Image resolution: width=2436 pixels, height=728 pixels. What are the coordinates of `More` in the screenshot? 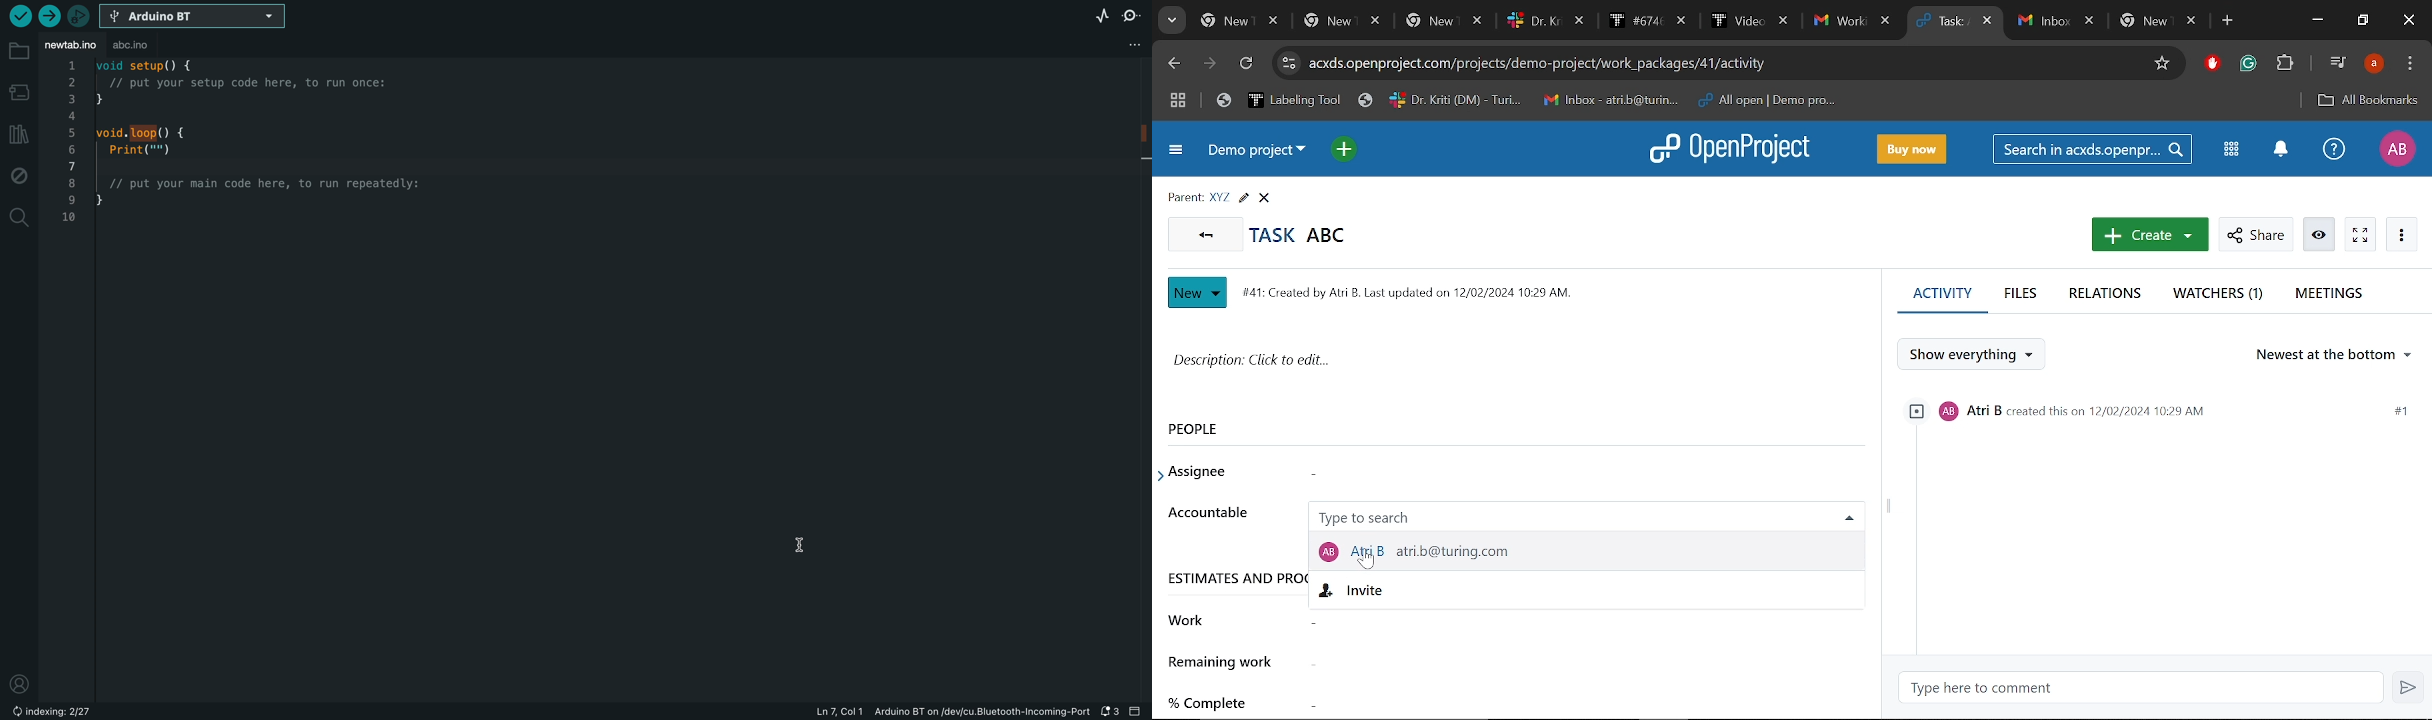 It's located at (2402, 233).